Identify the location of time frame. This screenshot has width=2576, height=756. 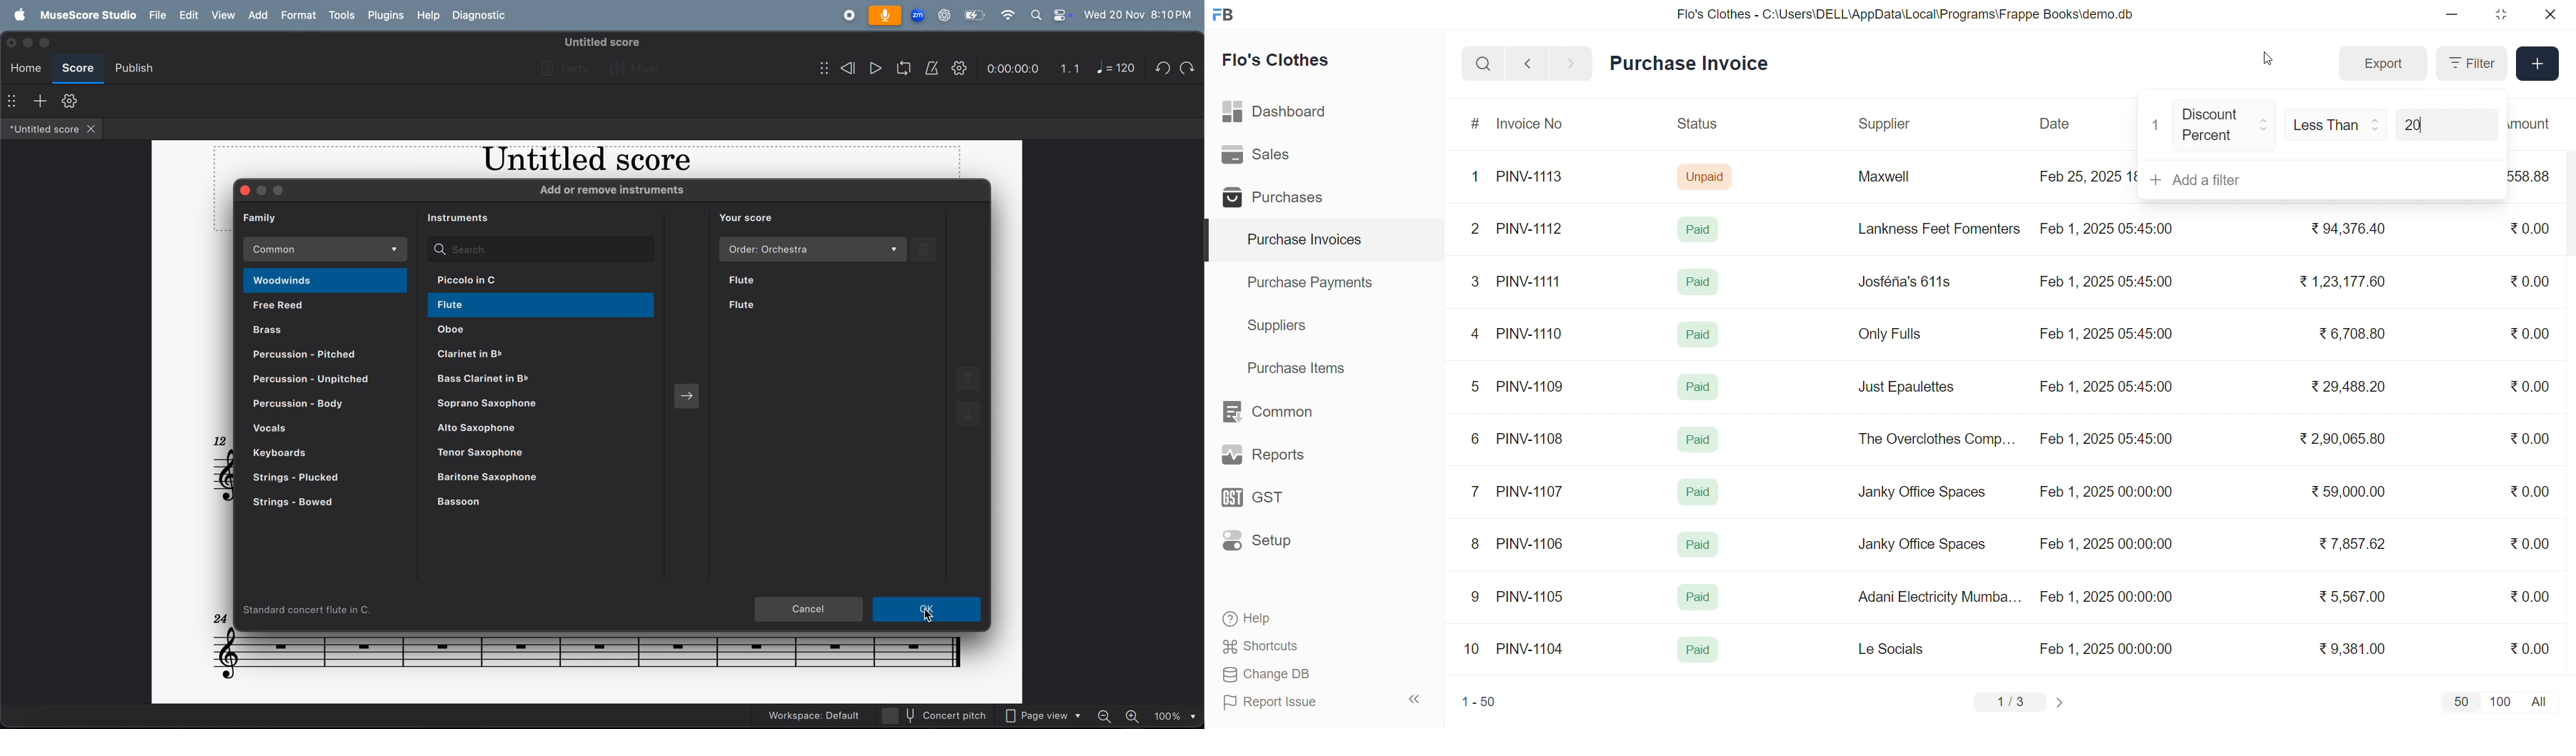
(1014, 67).